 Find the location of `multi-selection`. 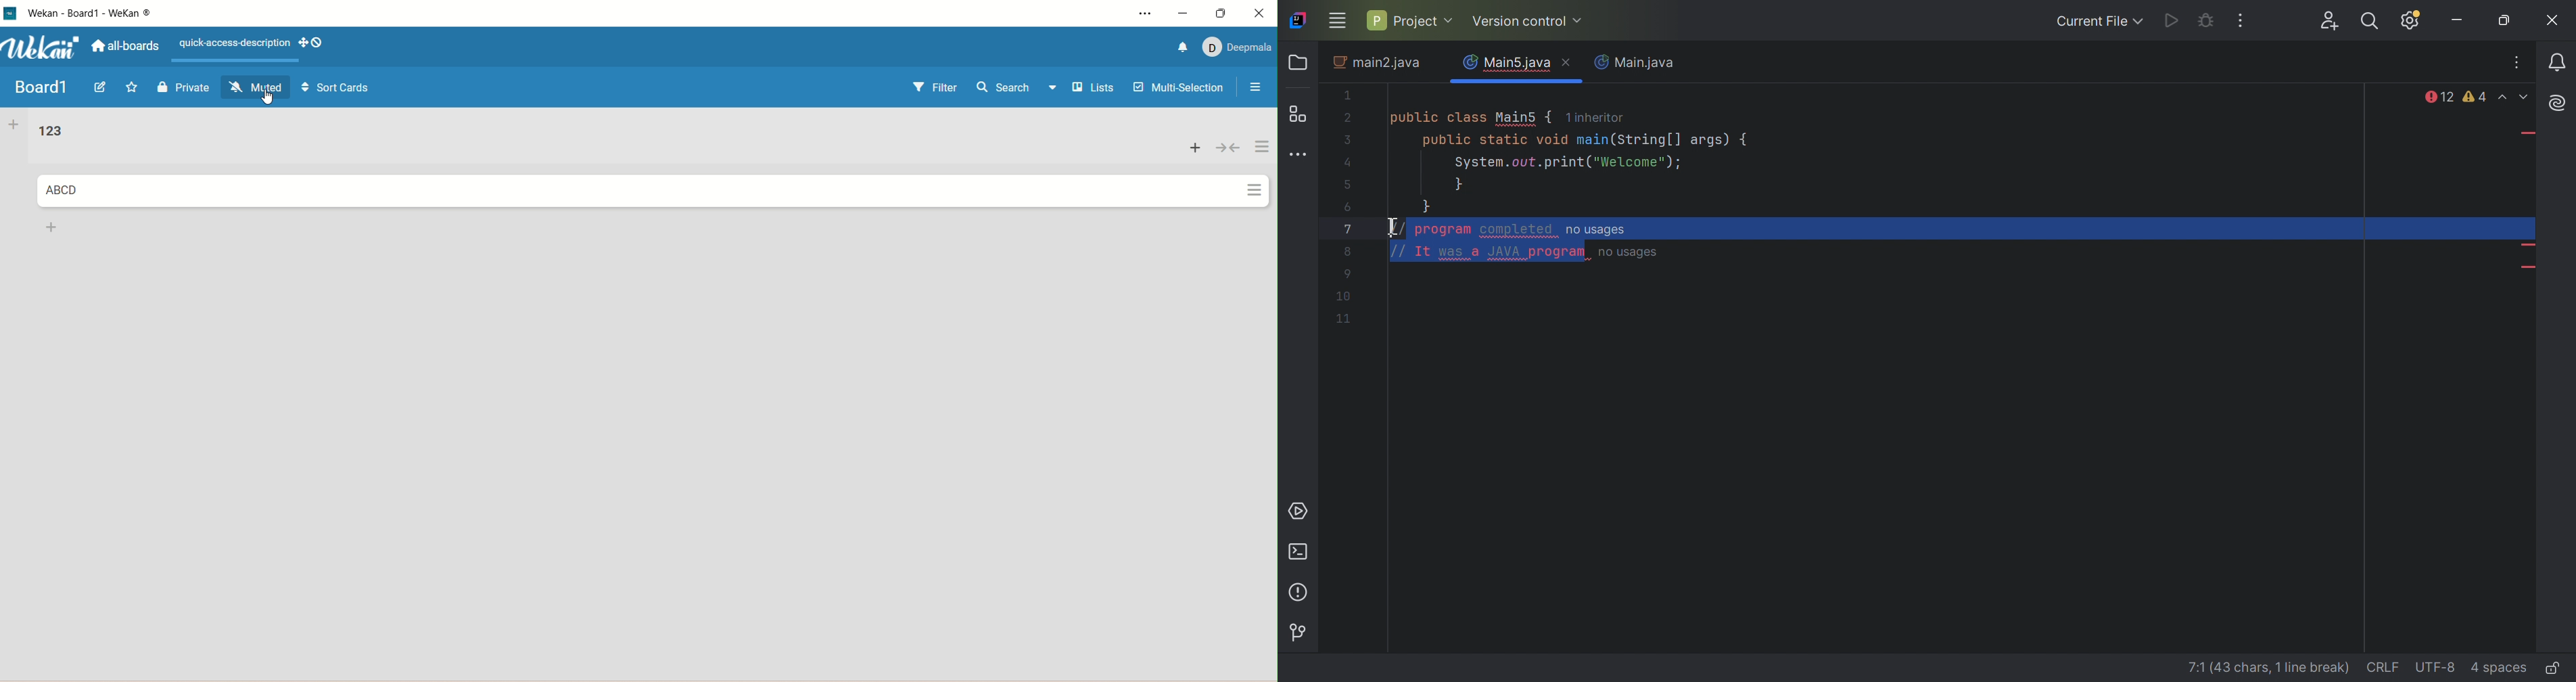

multi-selection is located at coordinates (1180, 89).